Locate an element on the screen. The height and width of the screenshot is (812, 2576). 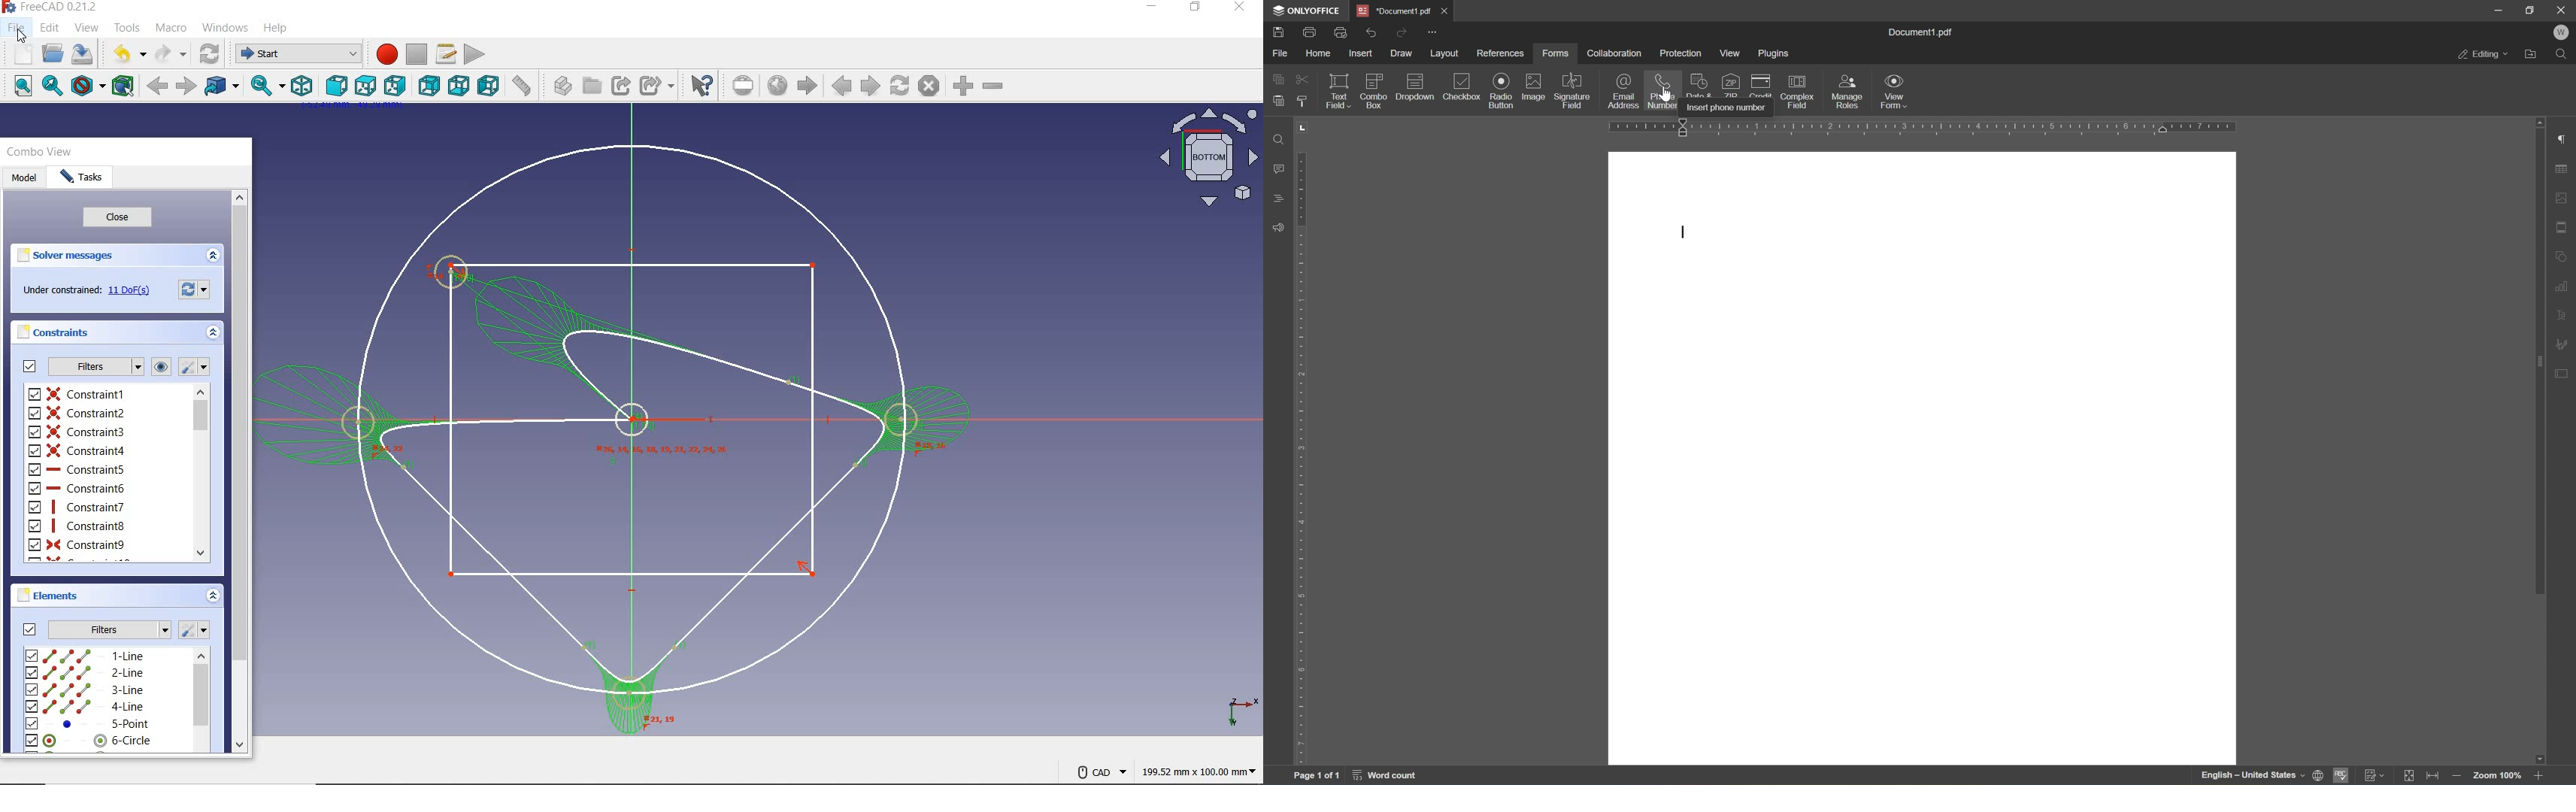
windows is located at coordinates (226, 27).